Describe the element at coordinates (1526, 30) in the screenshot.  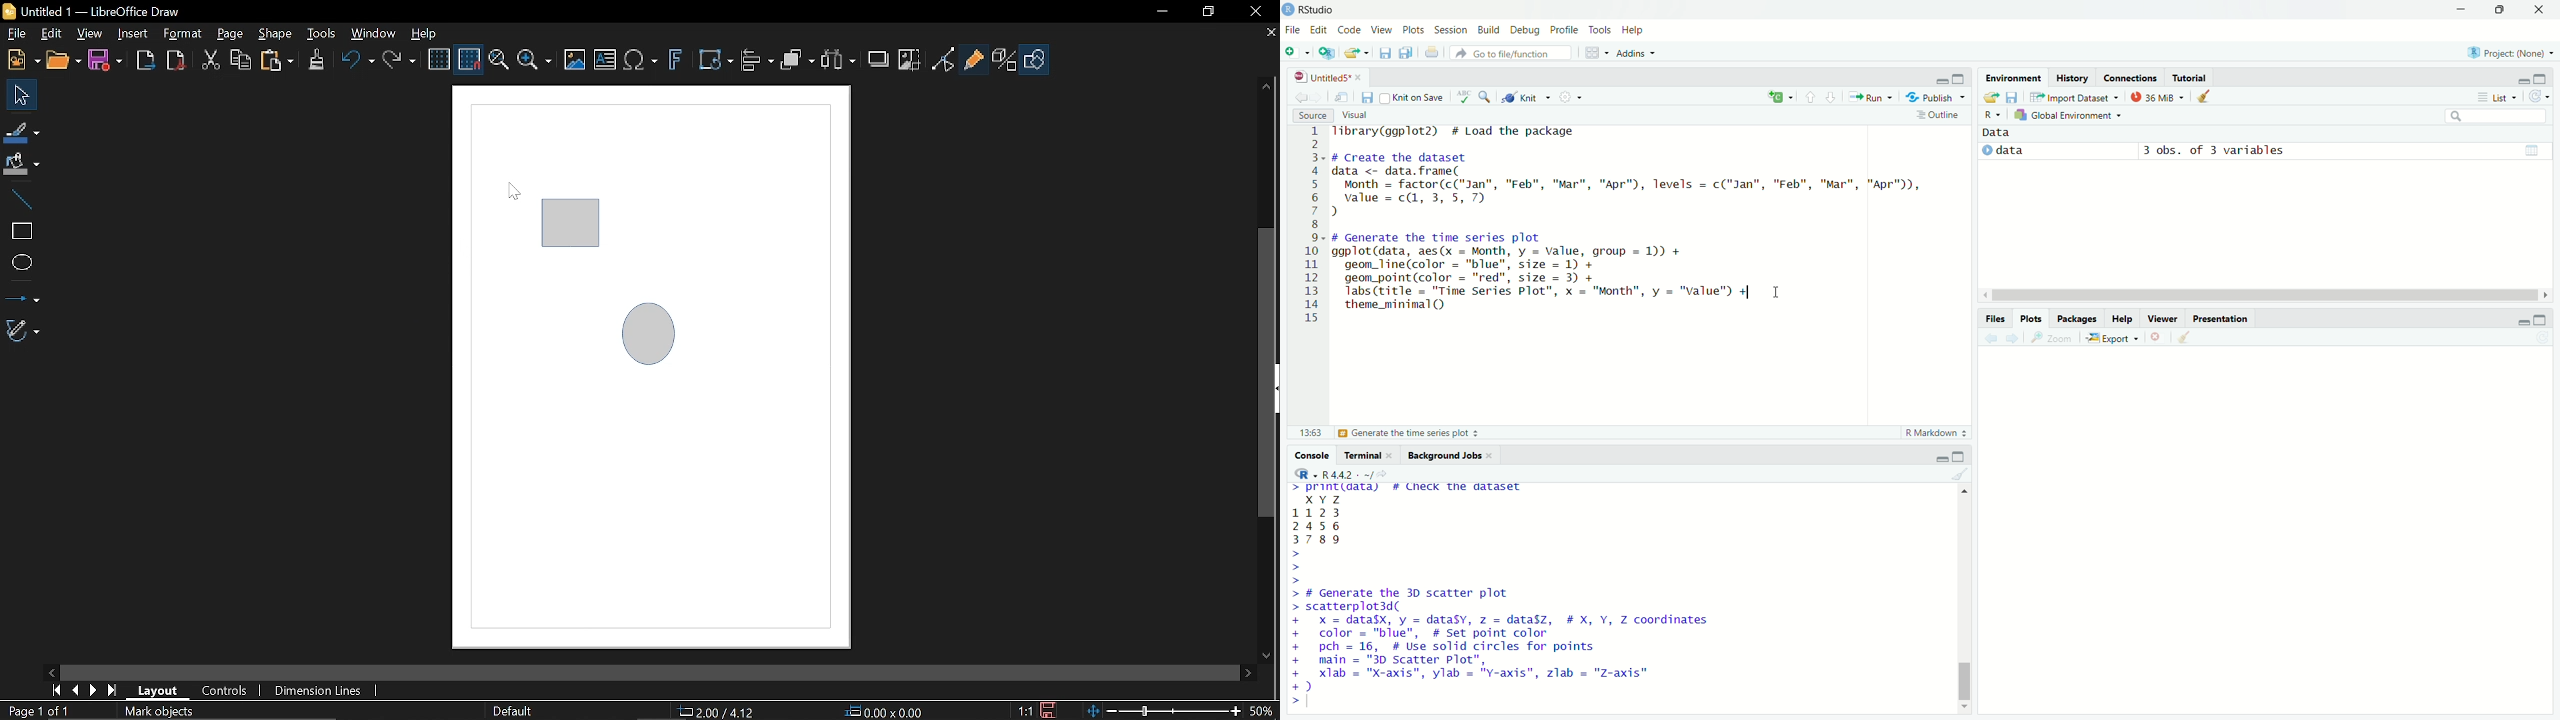
I see `debug` at that location.